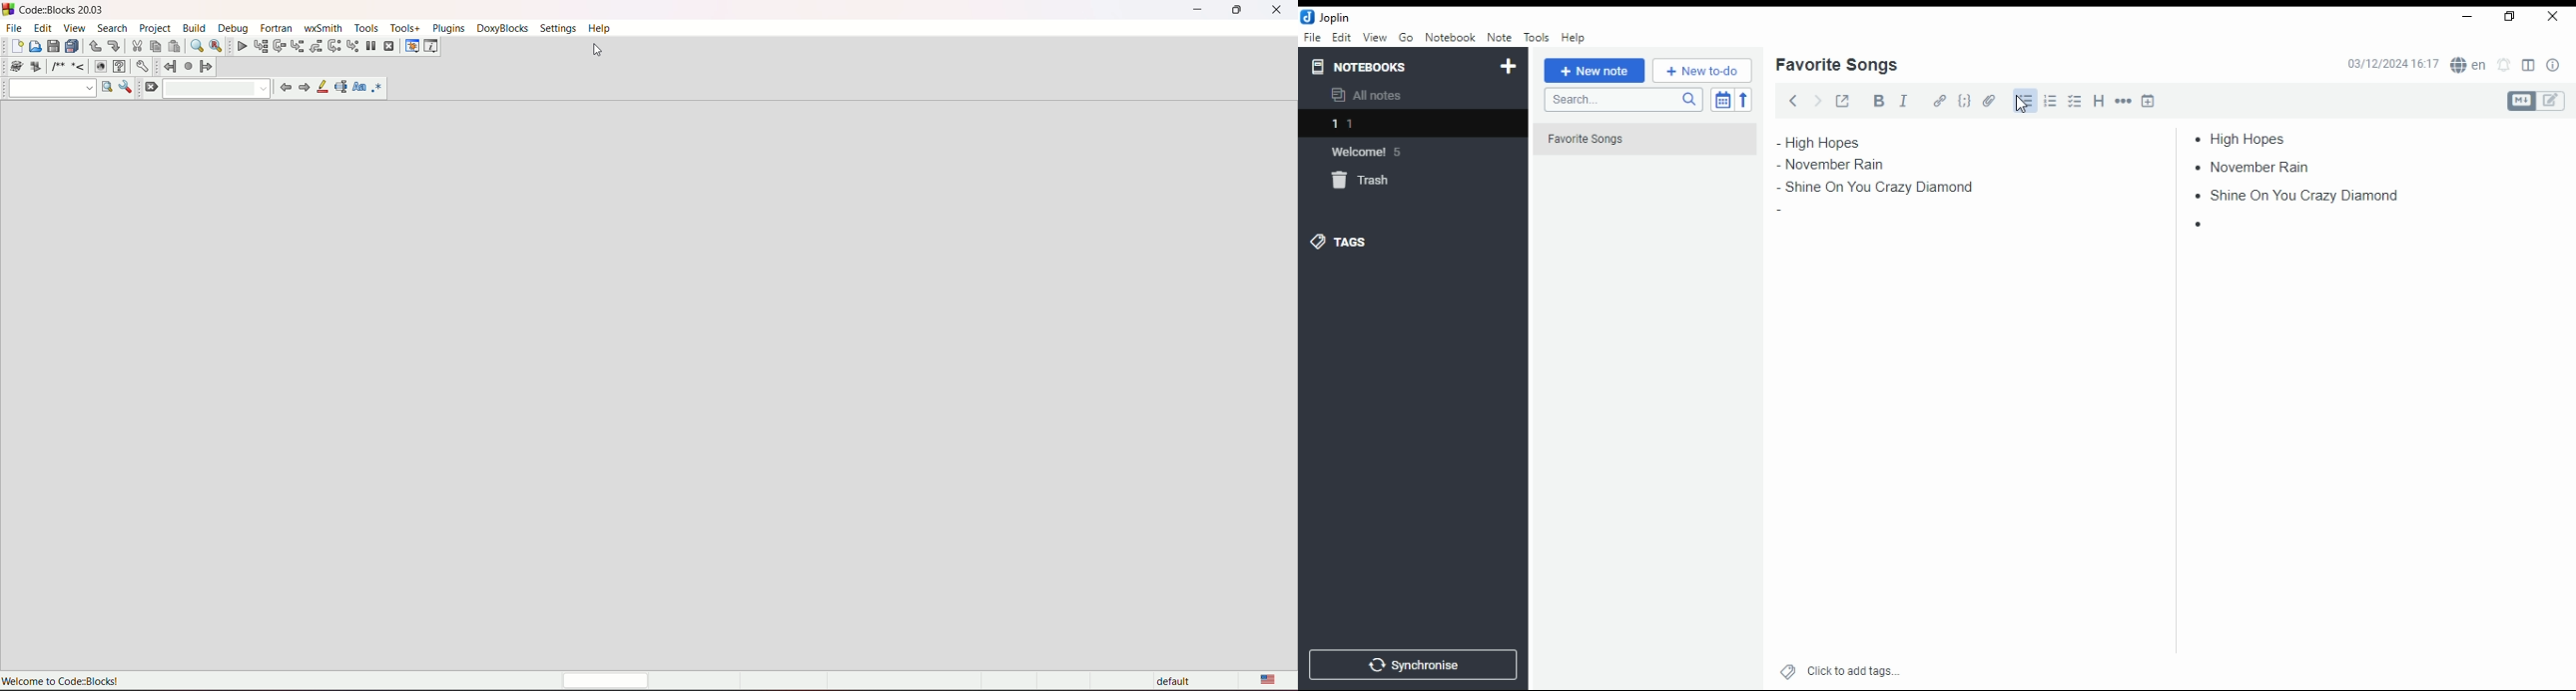 The height and width of the screenshot is (700, 2576). Describe the element at coordinates (2554, 66) in the screenshot. I see `note properties` at that location.